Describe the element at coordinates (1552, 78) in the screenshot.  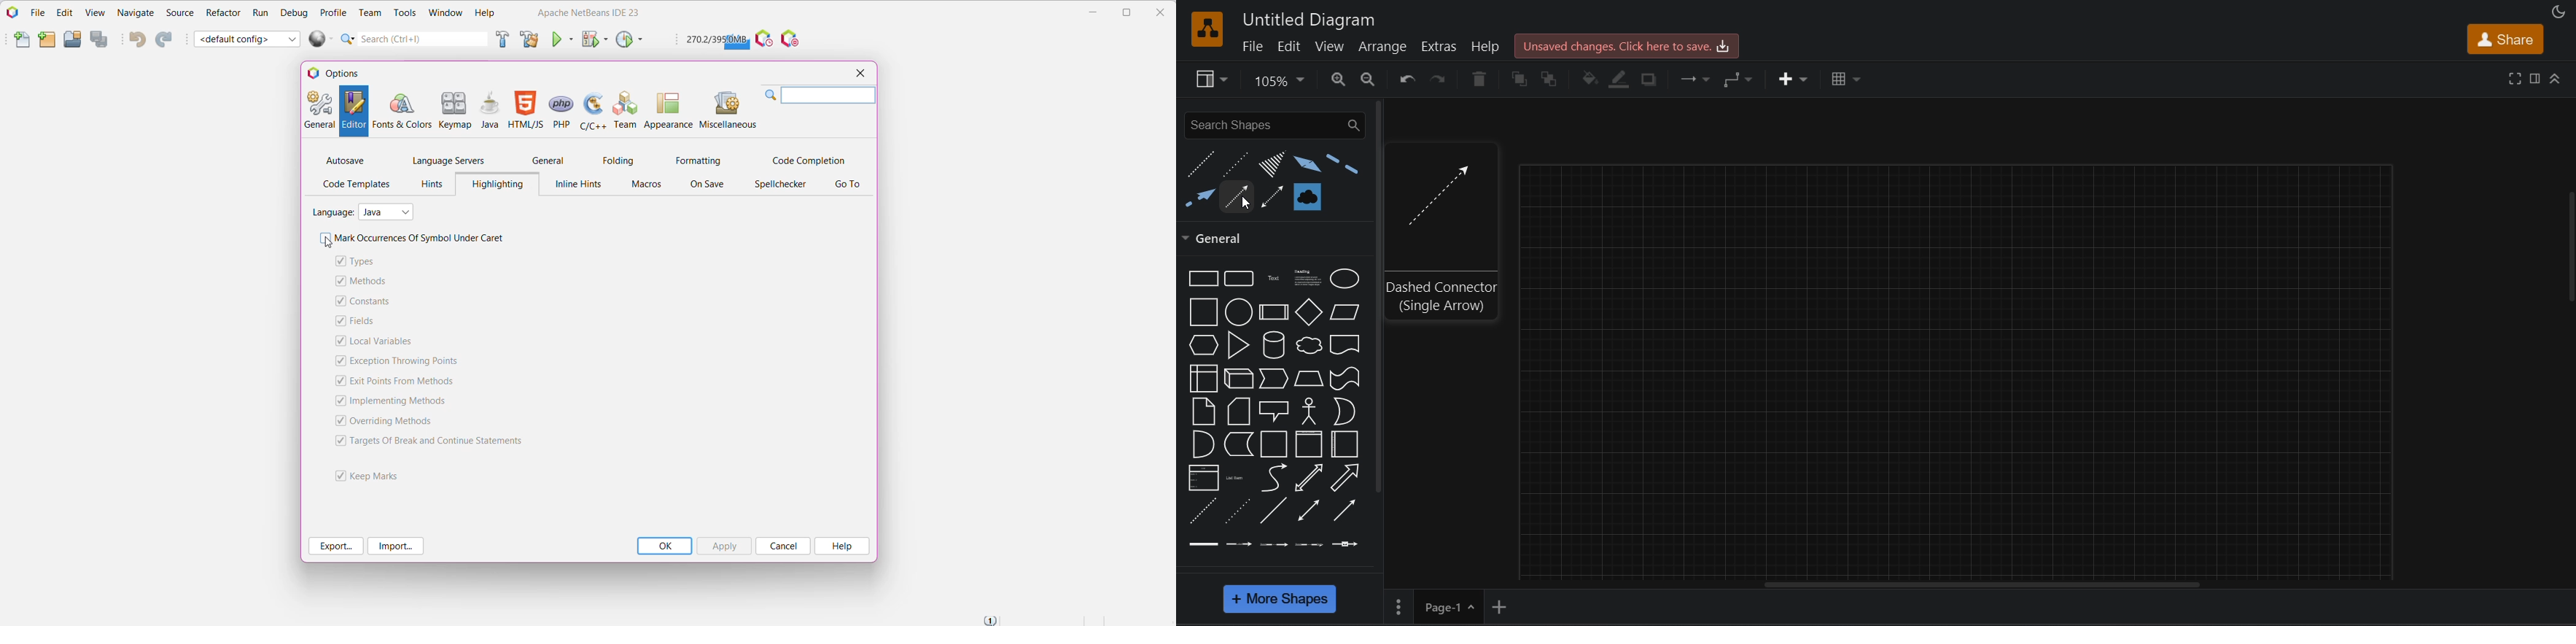
I see `to front` at that location.